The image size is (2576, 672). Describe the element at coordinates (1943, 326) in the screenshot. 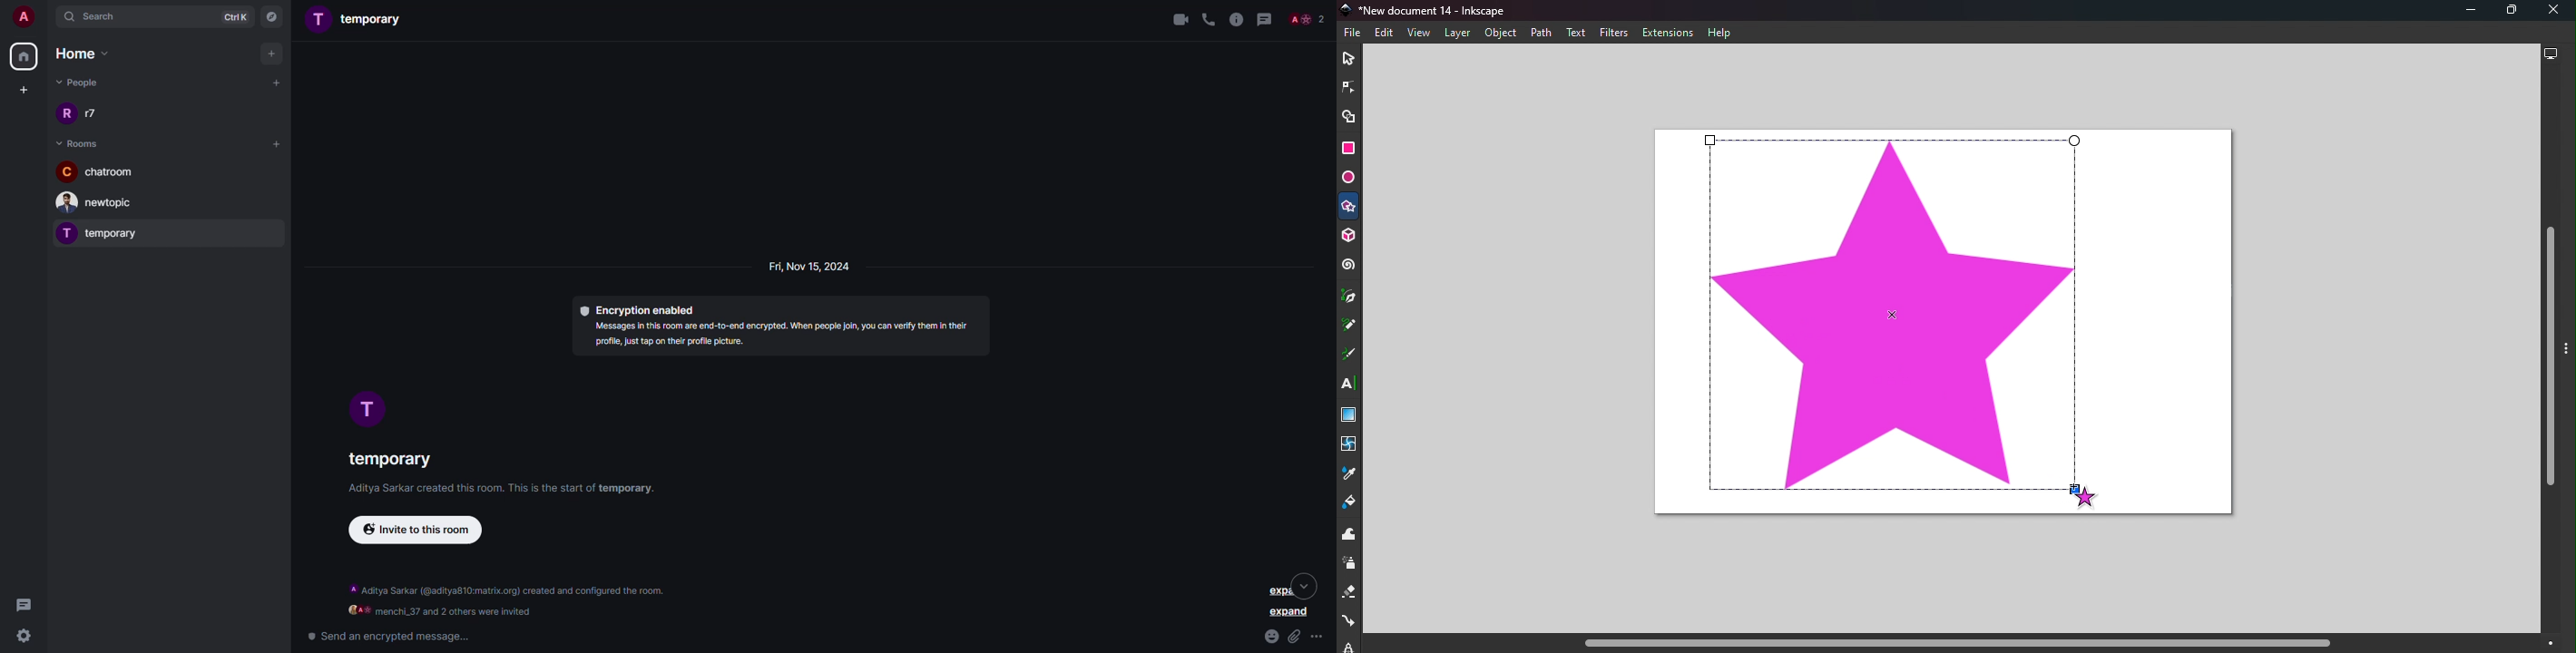

I see `Canvas` at that location.